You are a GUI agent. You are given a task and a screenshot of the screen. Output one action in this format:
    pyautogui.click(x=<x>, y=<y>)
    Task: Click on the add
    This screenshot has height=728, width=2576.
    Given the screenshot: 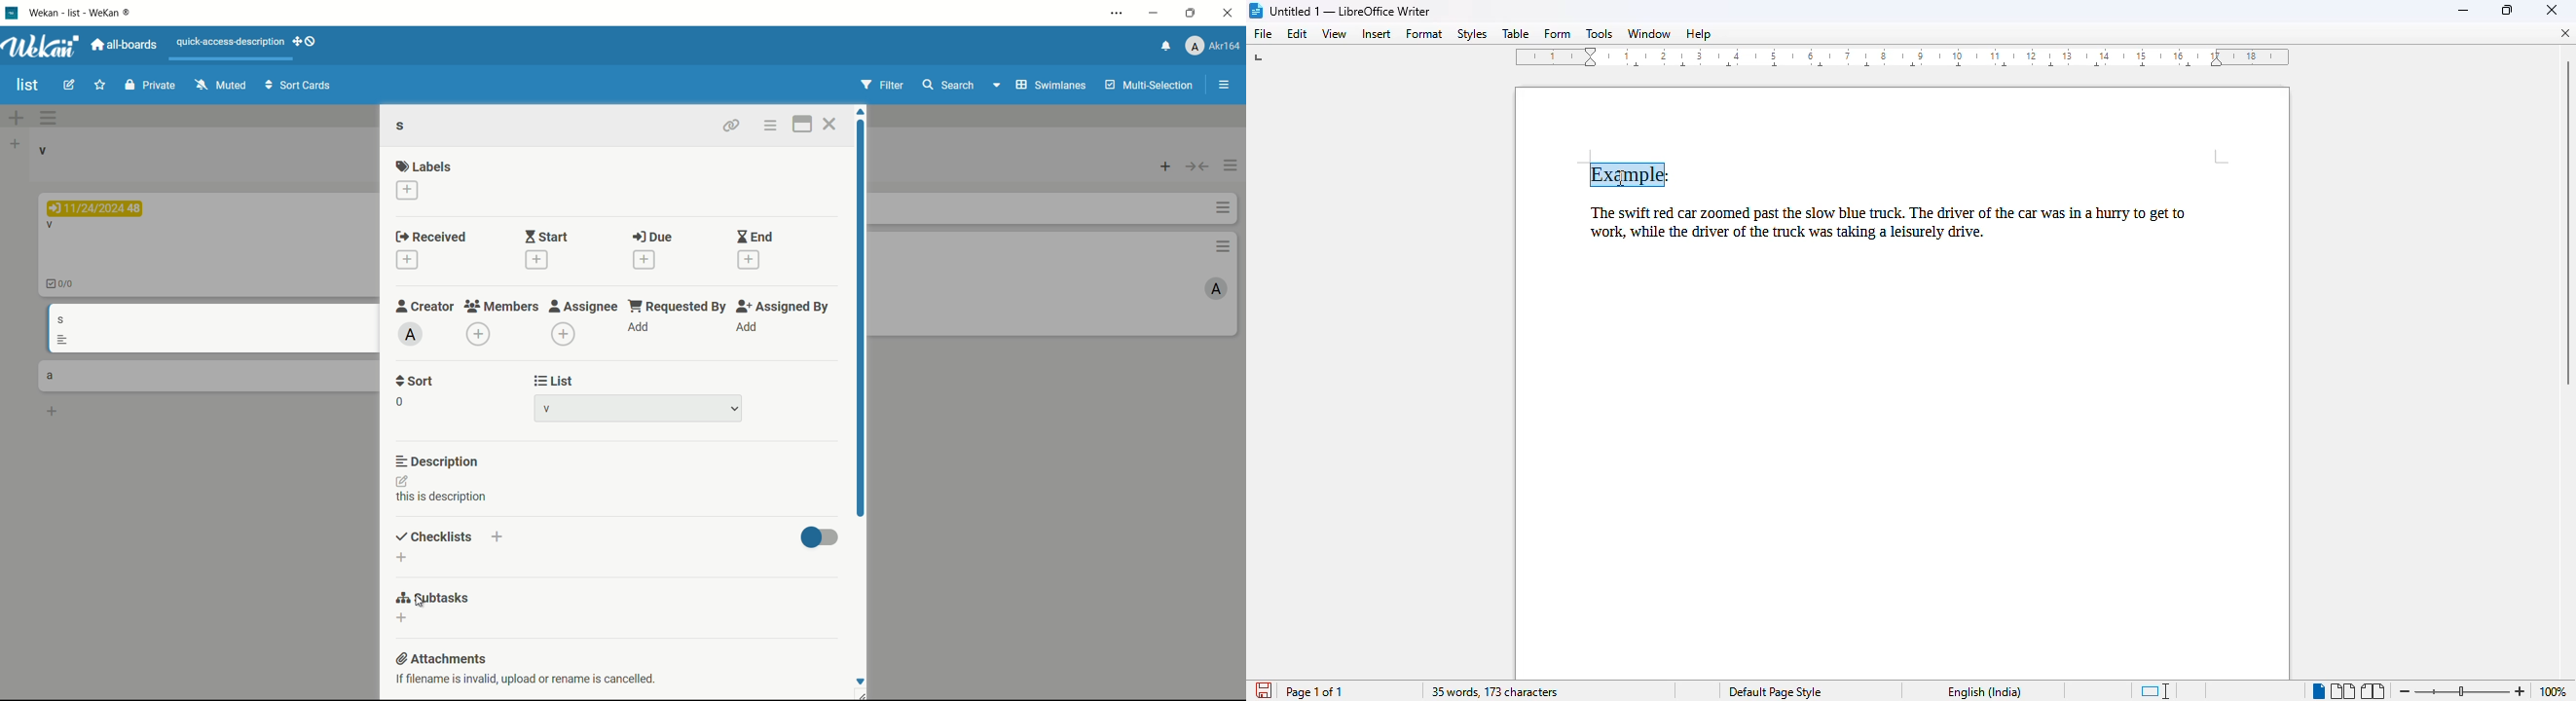 What is the action you would take?
    pyautogui.click(x=748, y=328)
    